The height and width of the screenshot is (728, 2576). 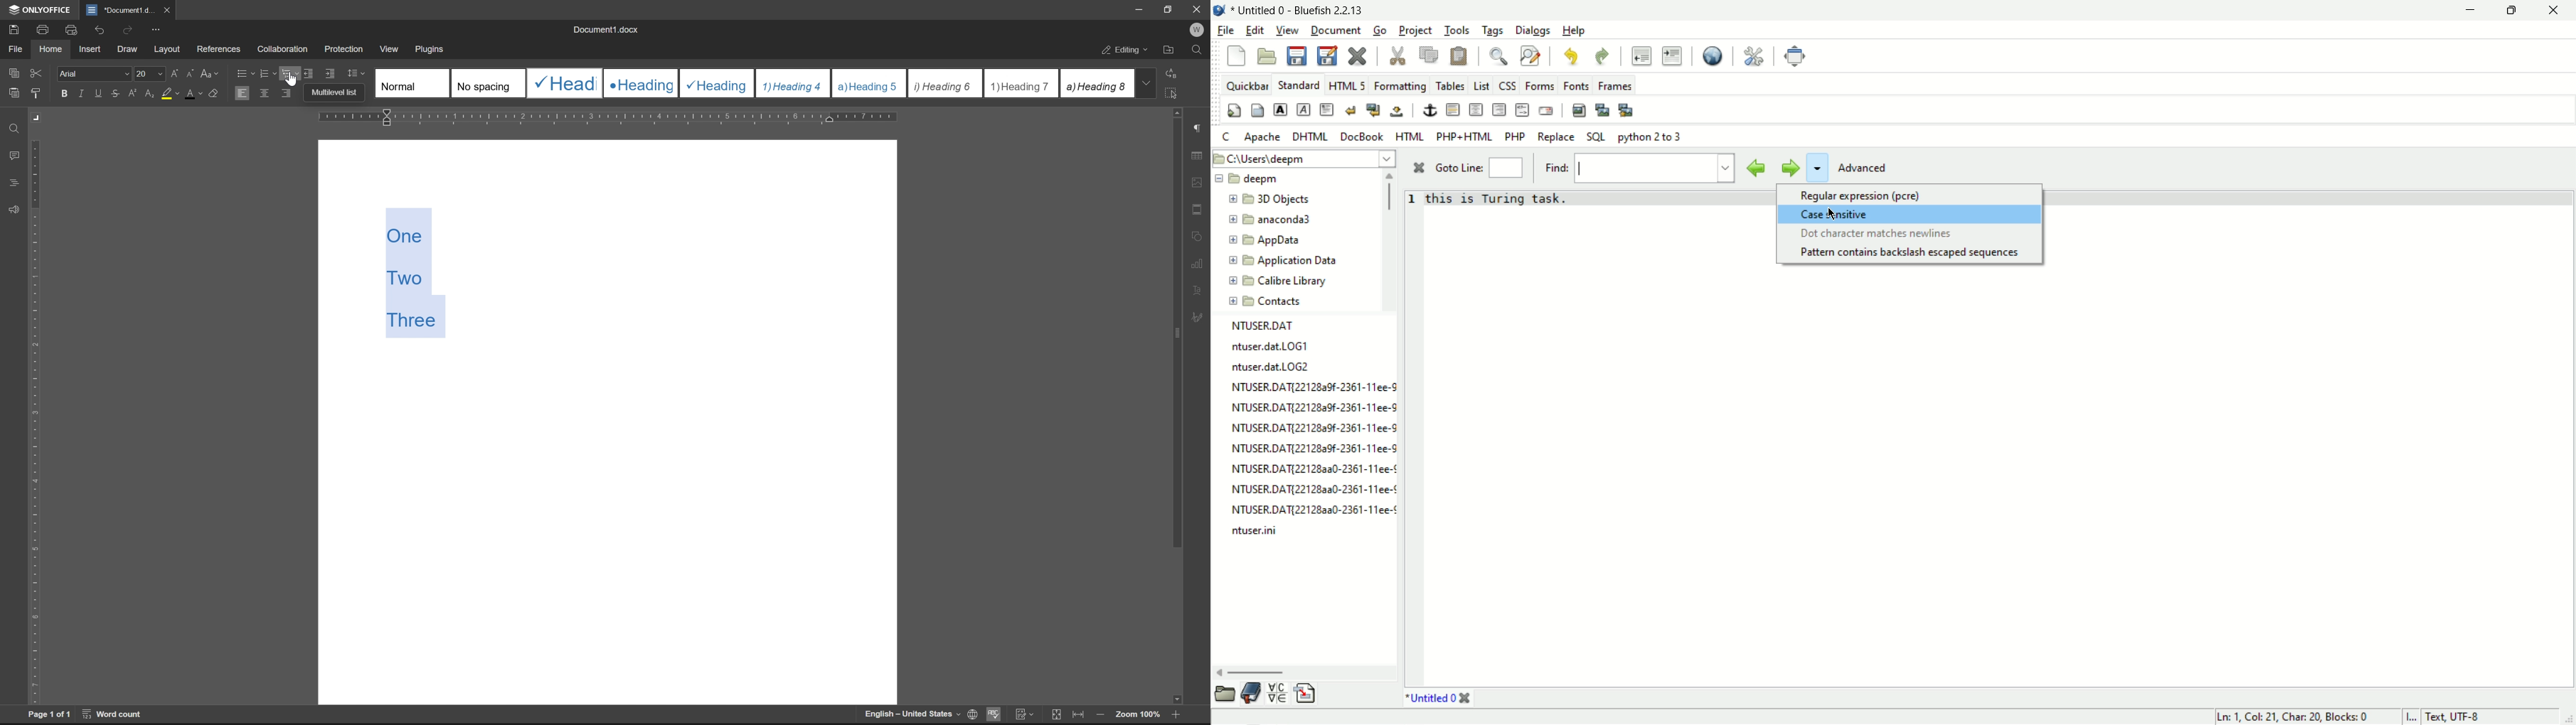 What do you see at coordinates (1276, 200) in the screenshot?
I see `3D Objects` at bounding box center [1276, 200].